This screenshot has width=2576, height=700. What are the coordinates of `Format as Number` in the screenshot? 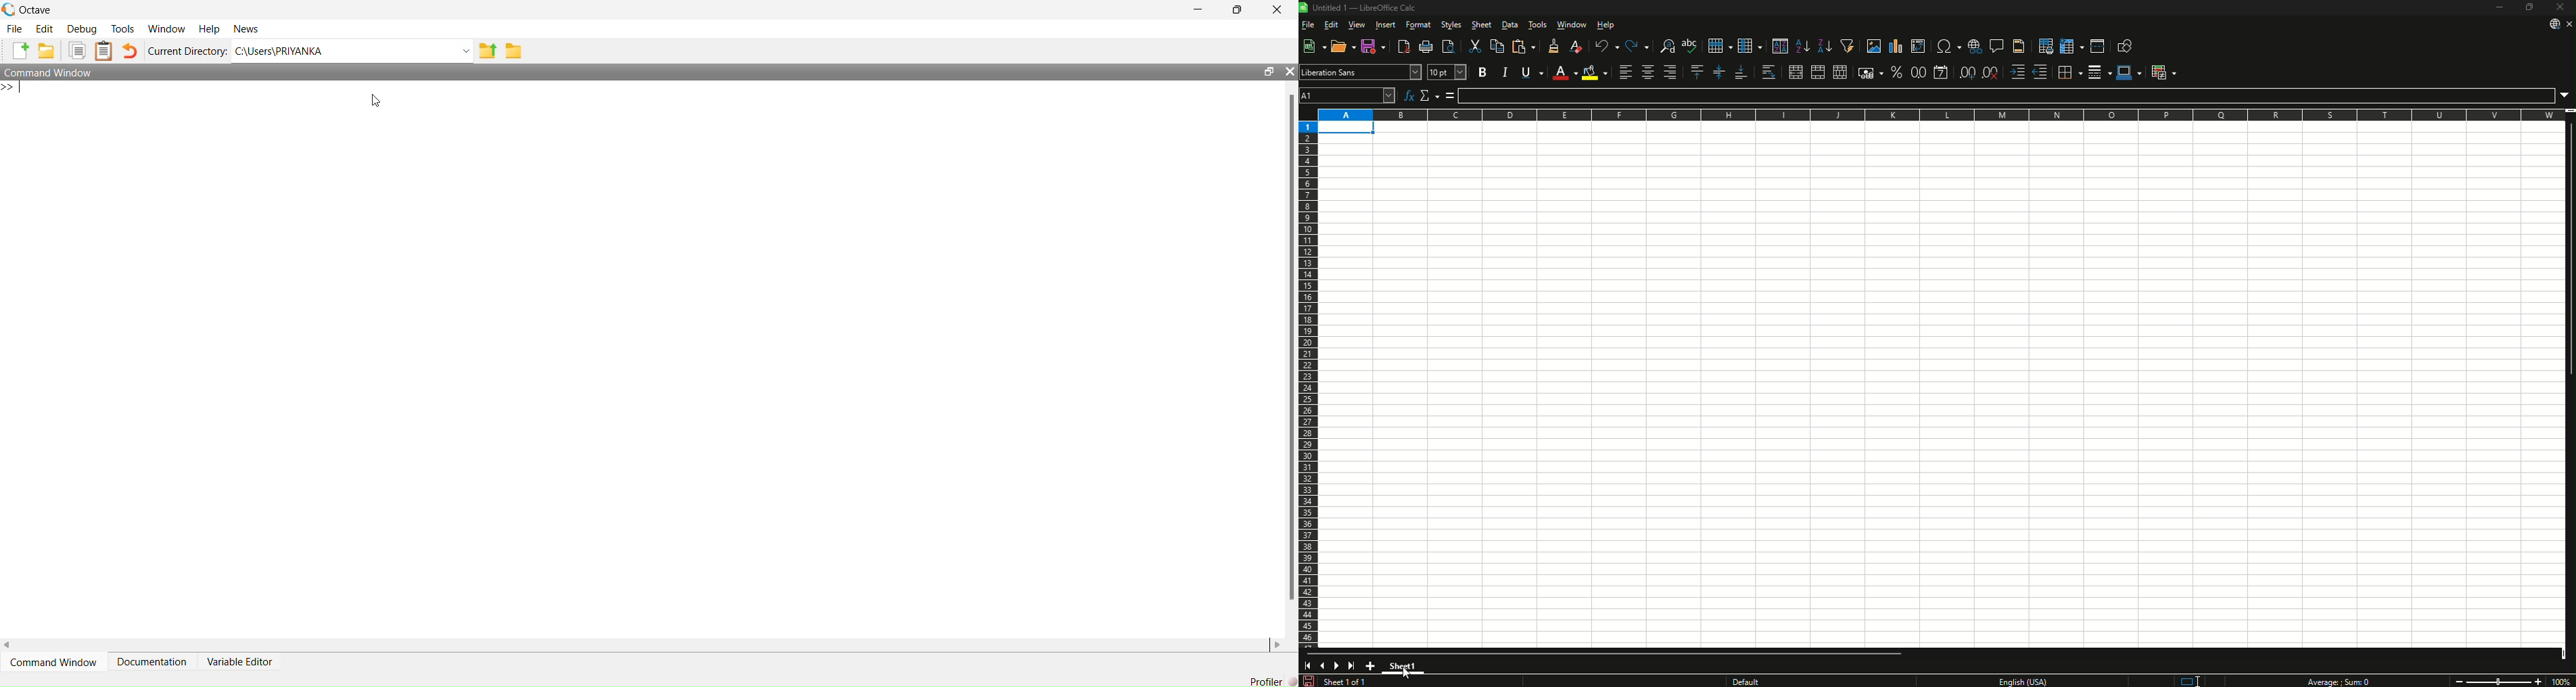 It's located at (1918, 72).